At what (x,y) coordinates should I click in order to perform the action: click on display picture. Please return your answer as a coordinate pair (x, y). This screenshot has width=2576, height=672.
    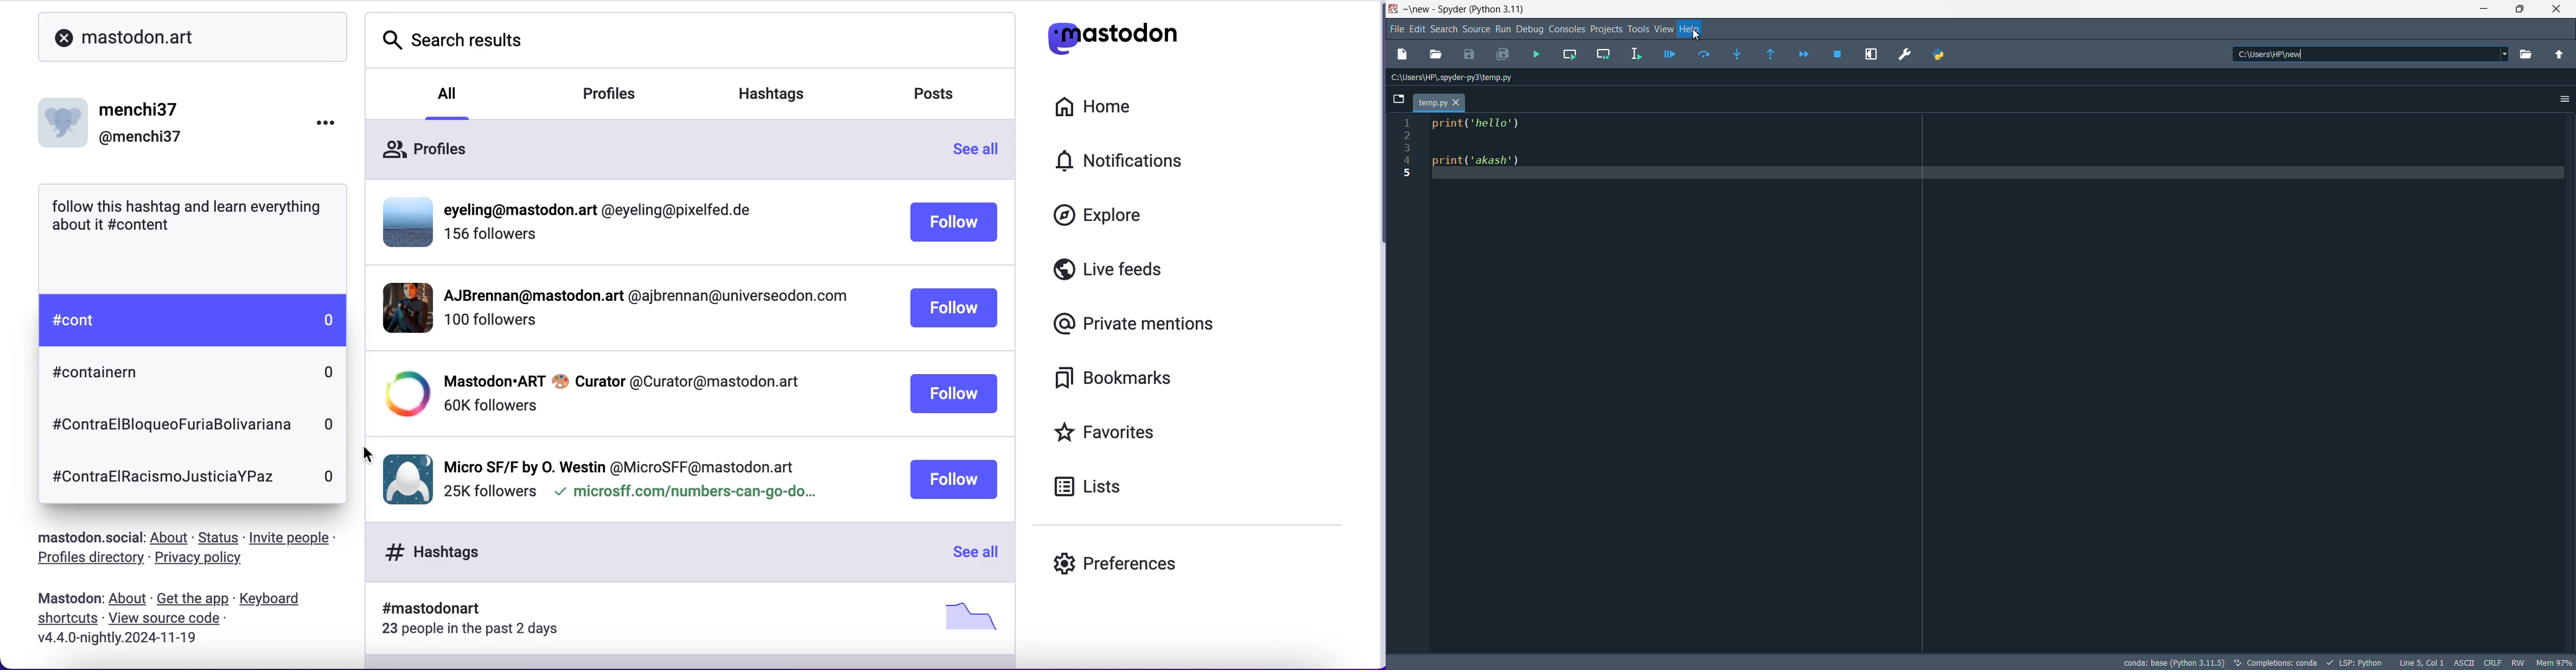
    Looking at the image, I should click on (403, 477).